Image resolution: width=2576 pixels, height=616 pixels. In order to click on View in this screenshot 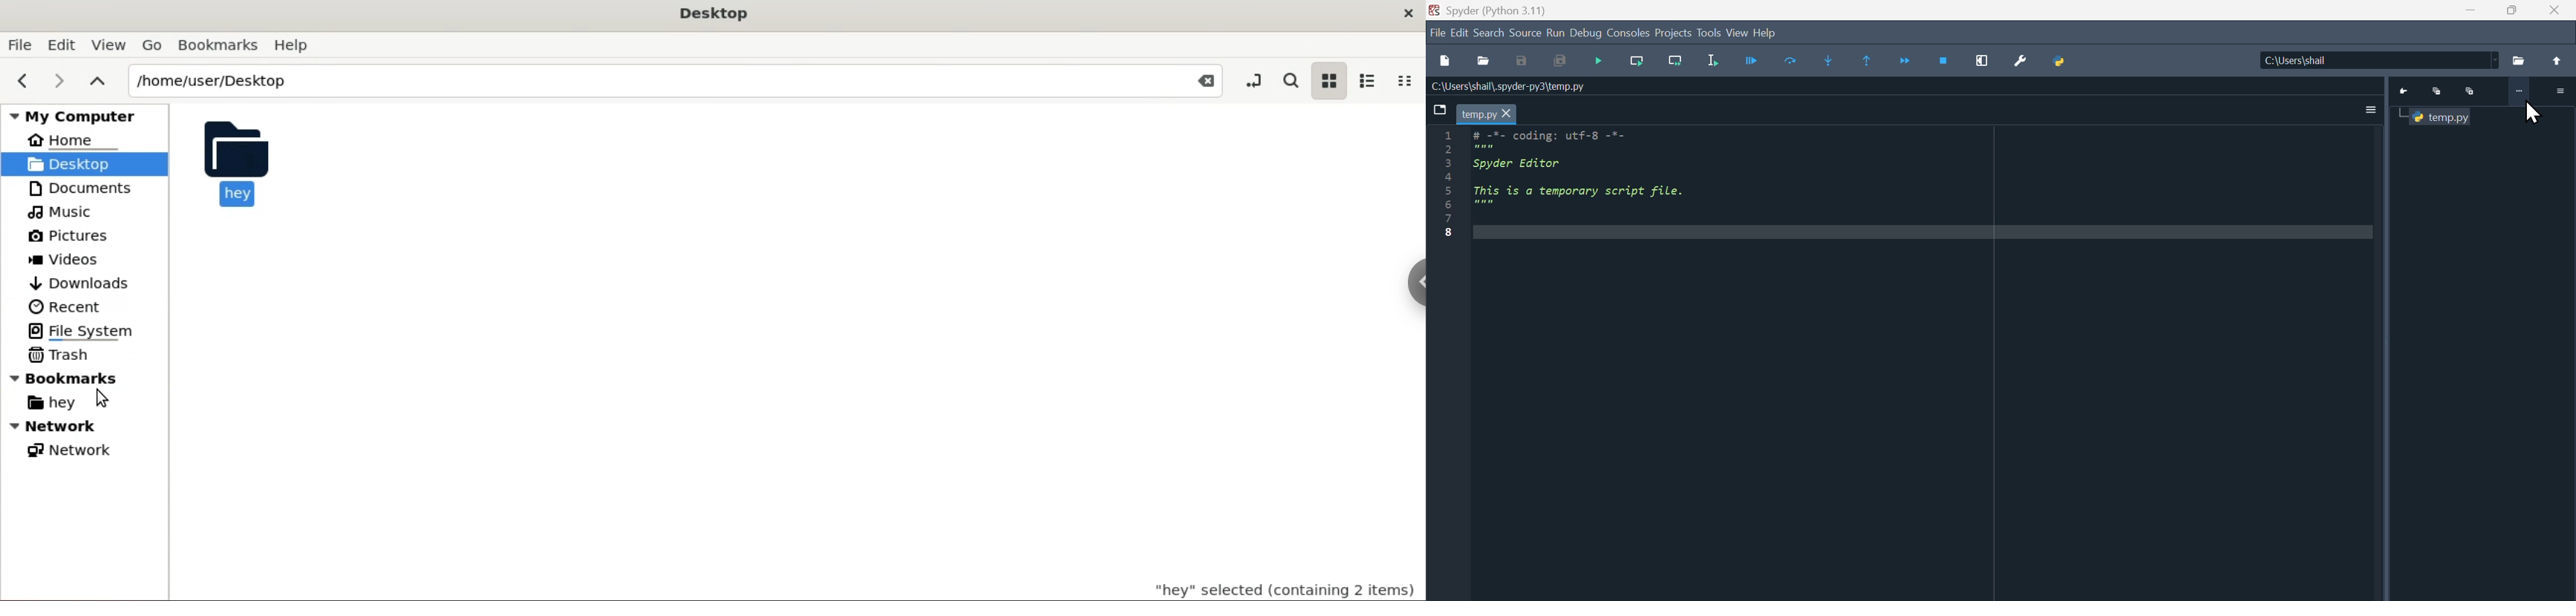, I will do `click(1737, 33)`.